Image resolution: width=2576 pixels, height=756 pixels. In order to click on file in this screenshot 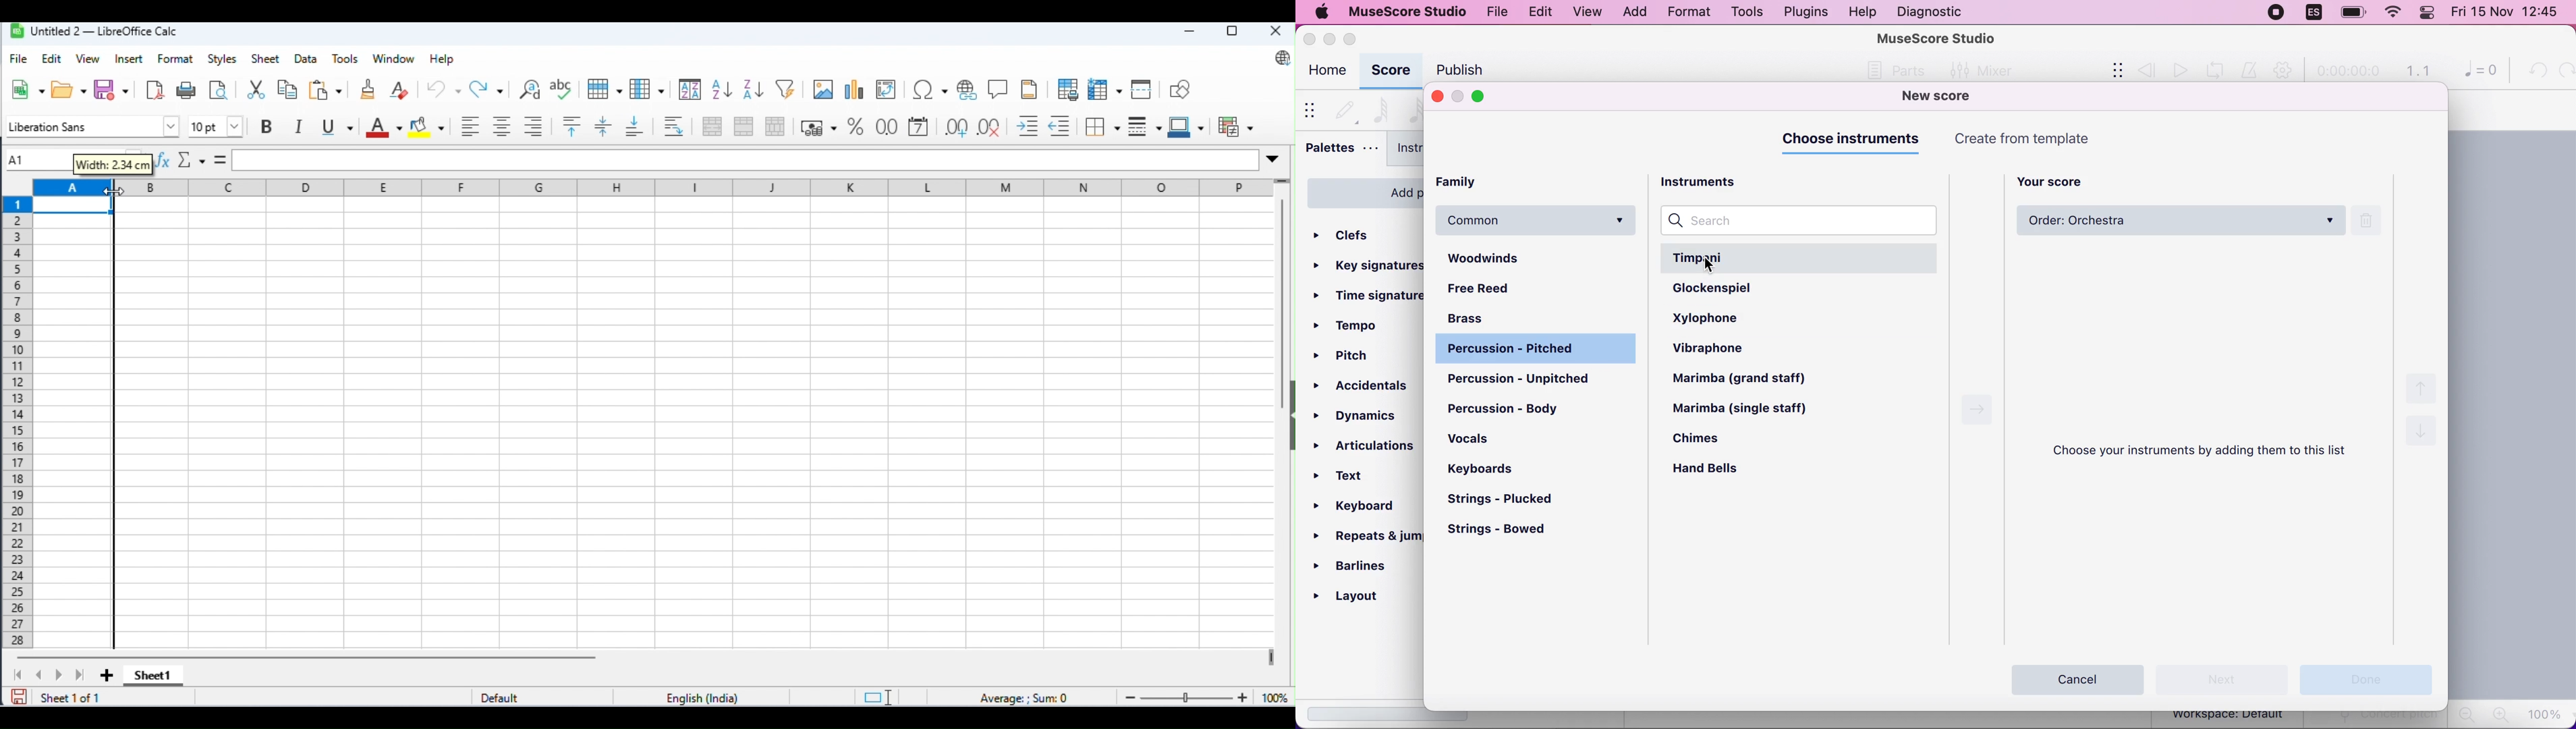, I will do `click(1498, 13)`.